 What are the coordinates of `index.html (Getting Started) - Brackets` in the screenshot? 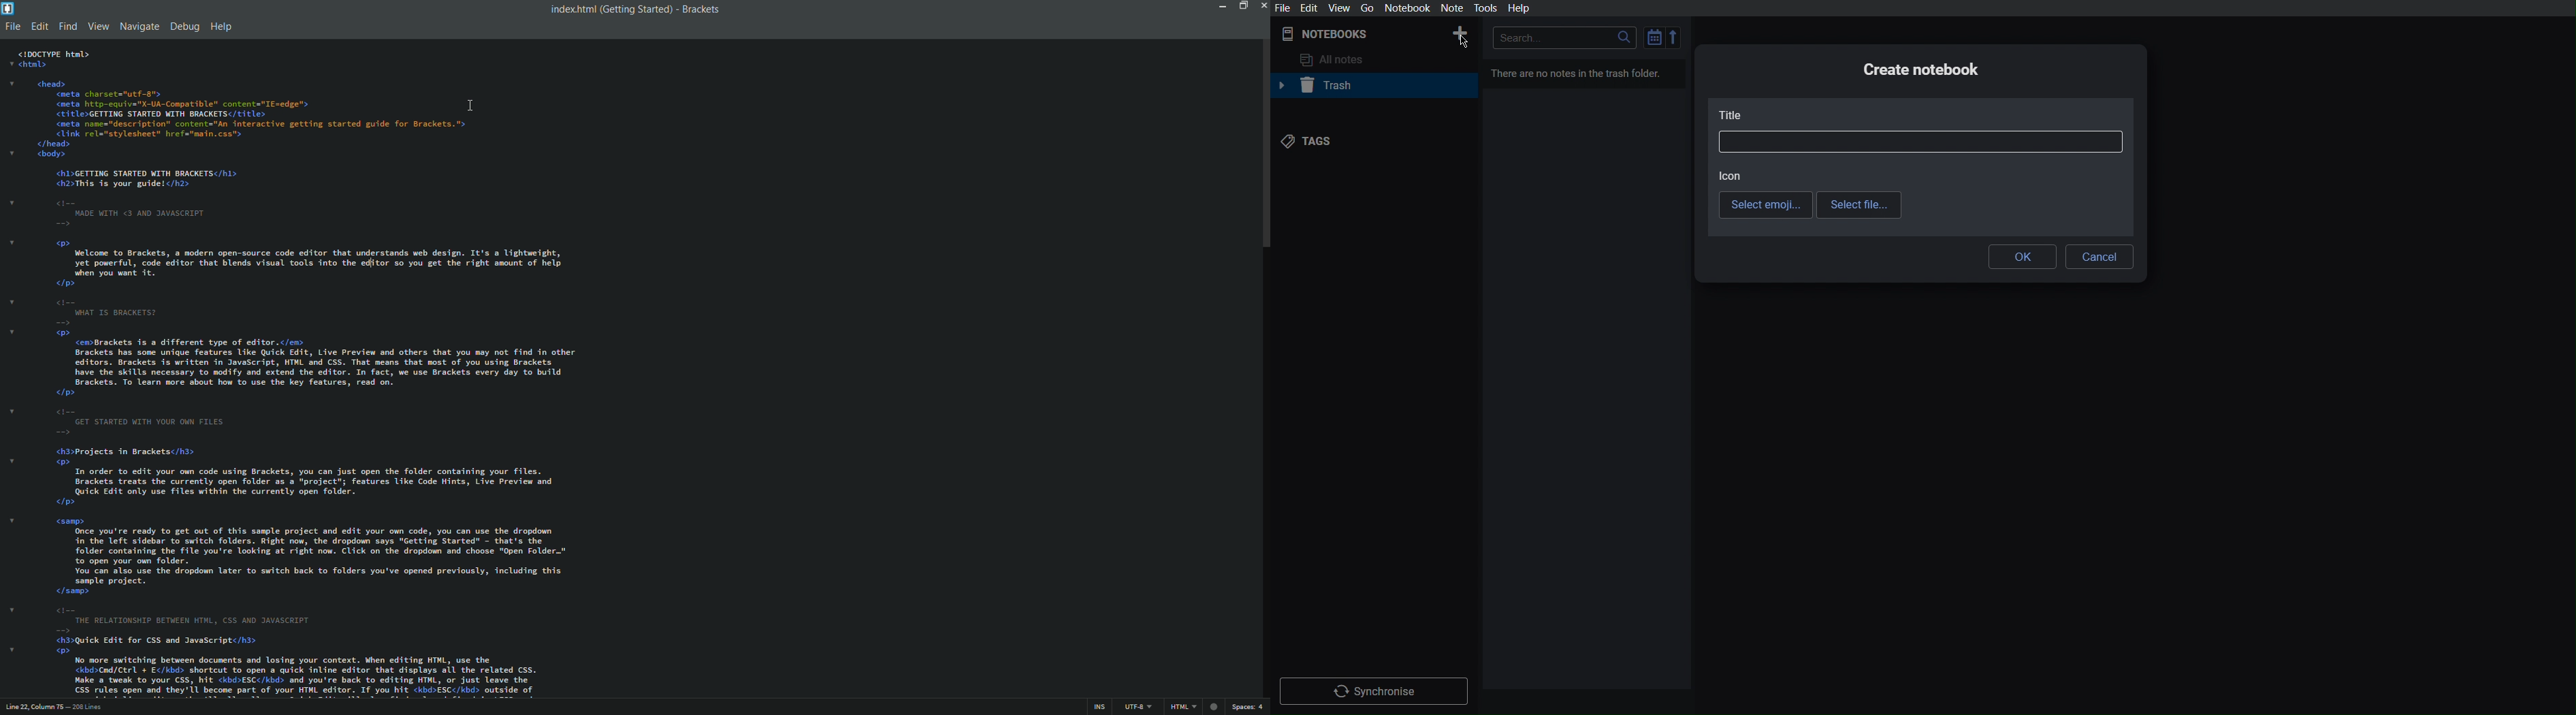 It's located at (631, 9).